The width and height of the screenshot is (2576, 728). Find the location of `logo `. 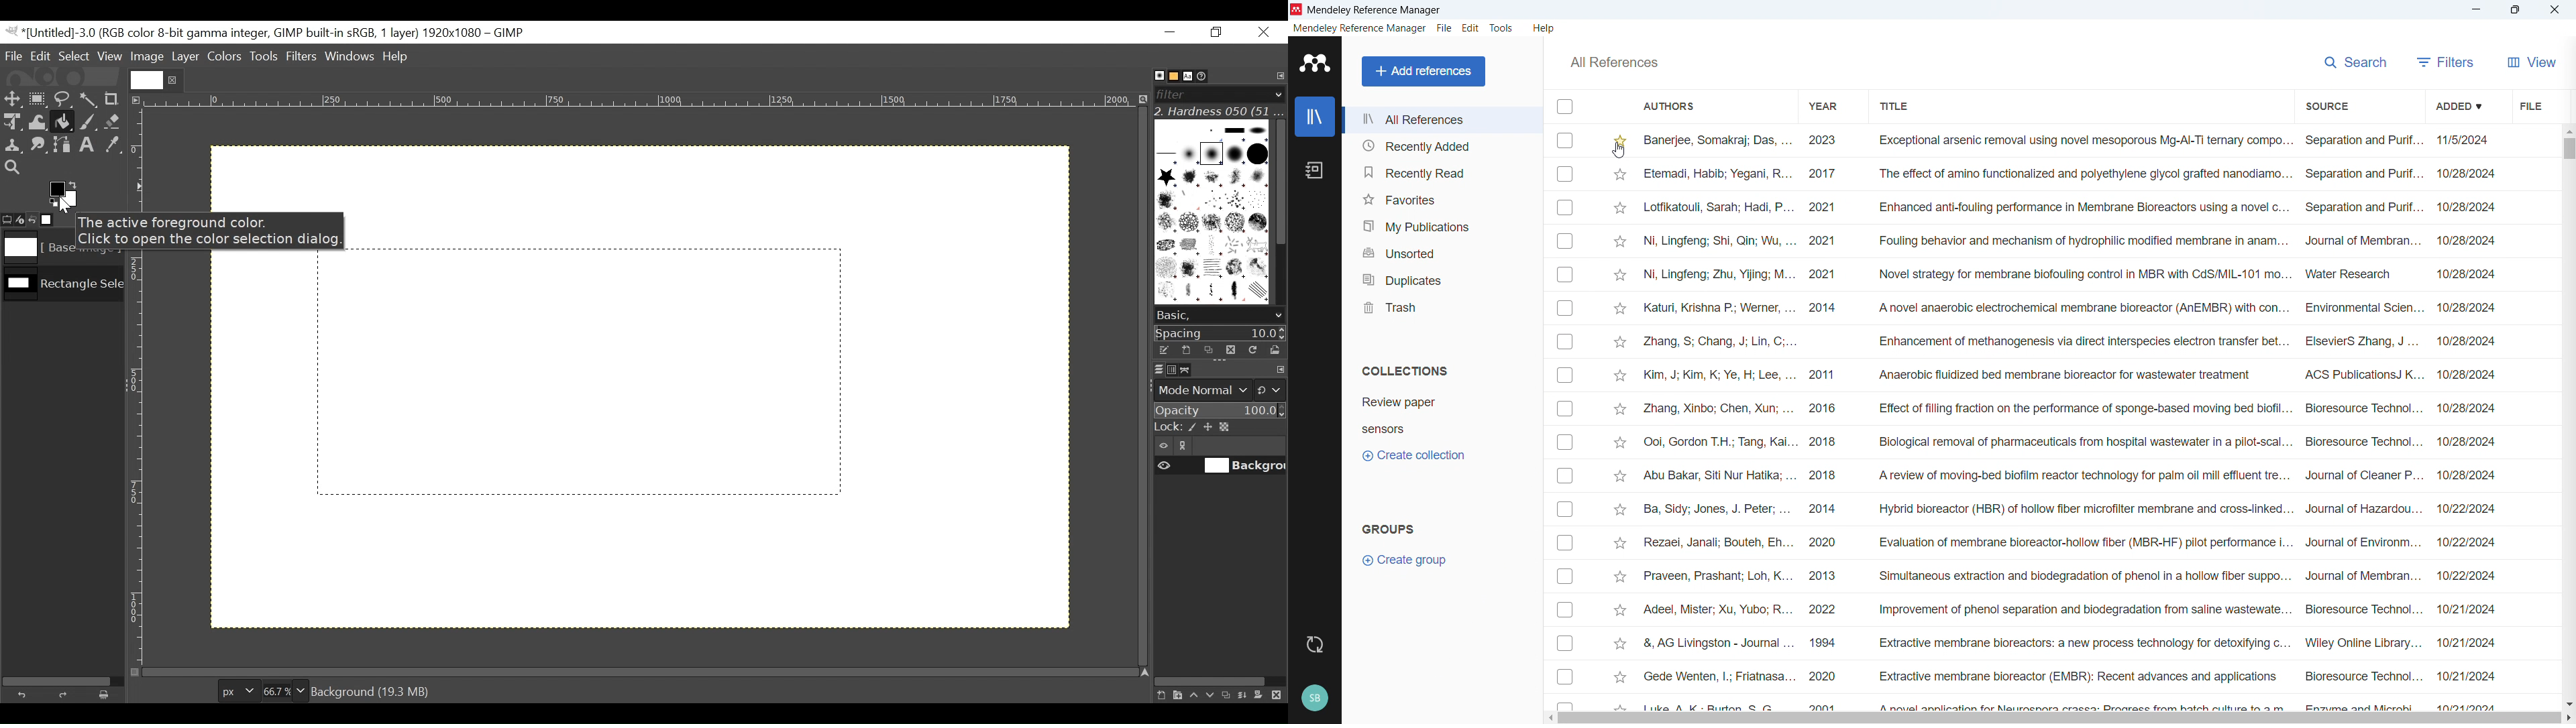

logo  is located at coordinates (1314, 63).